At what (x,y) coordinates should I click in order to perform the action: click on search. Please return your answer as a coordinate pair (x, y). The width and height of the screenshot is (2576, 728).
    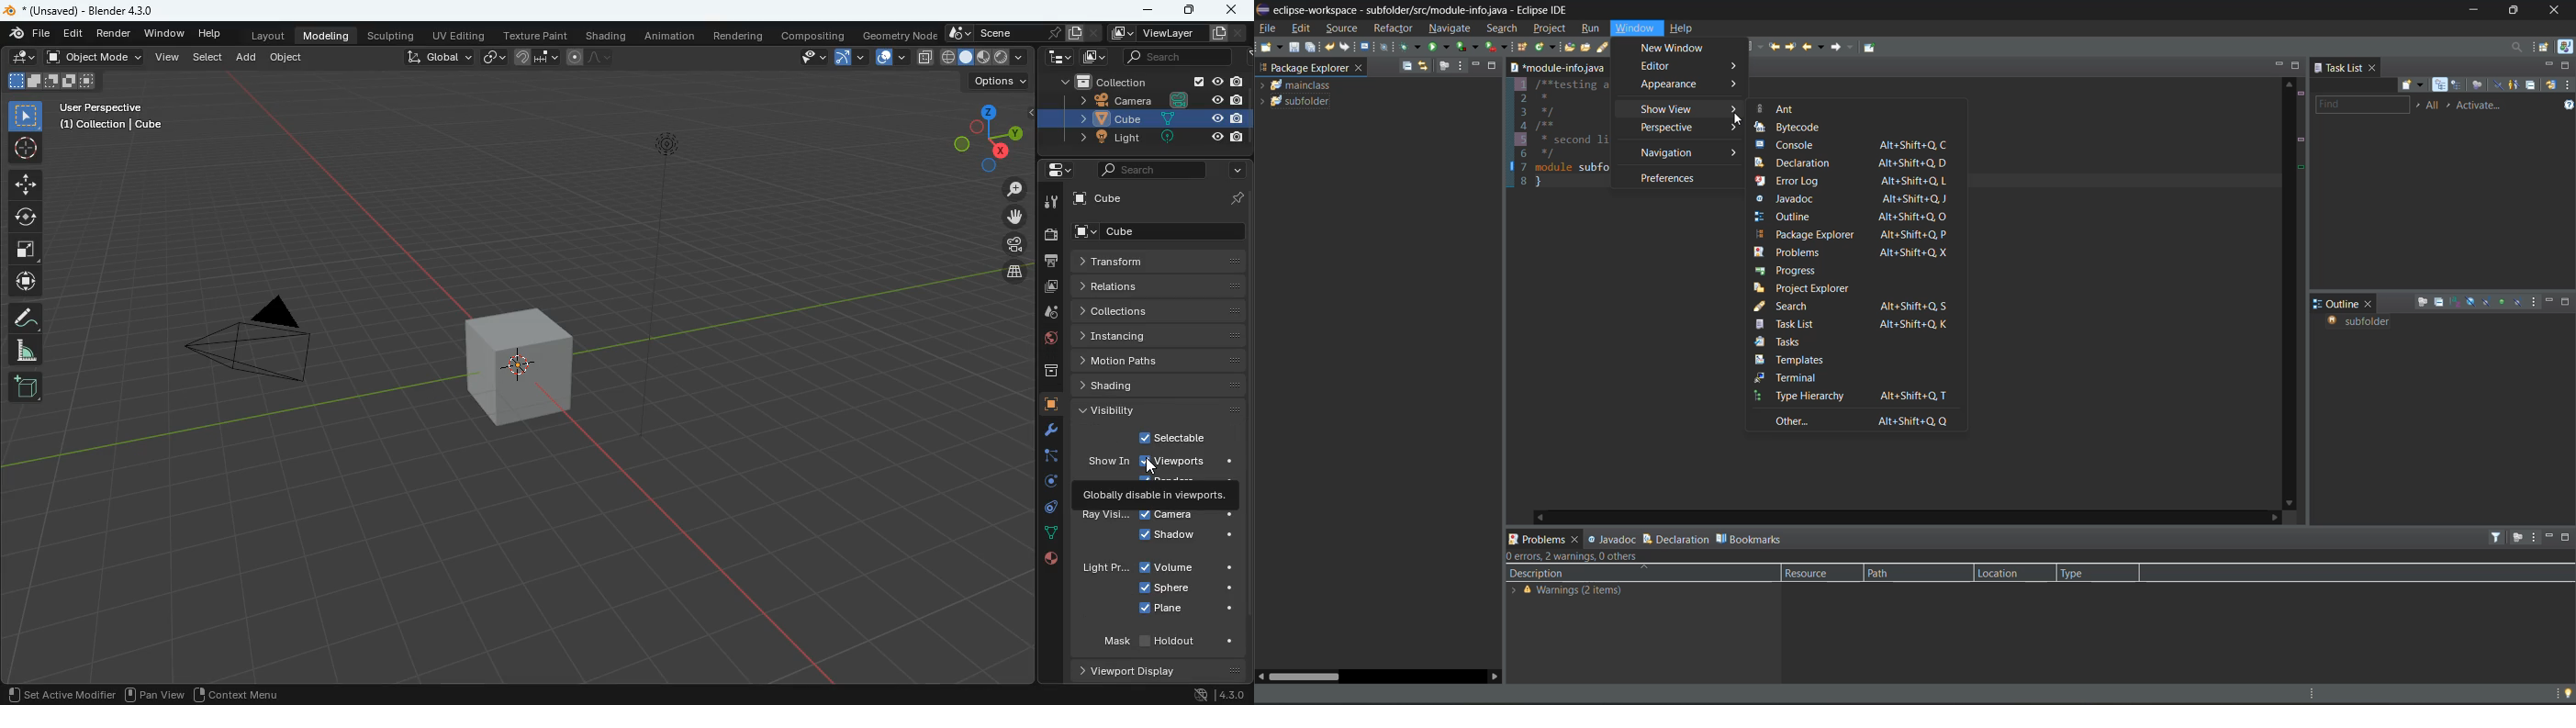
    Looking at the image, I should click on (1142, 170).